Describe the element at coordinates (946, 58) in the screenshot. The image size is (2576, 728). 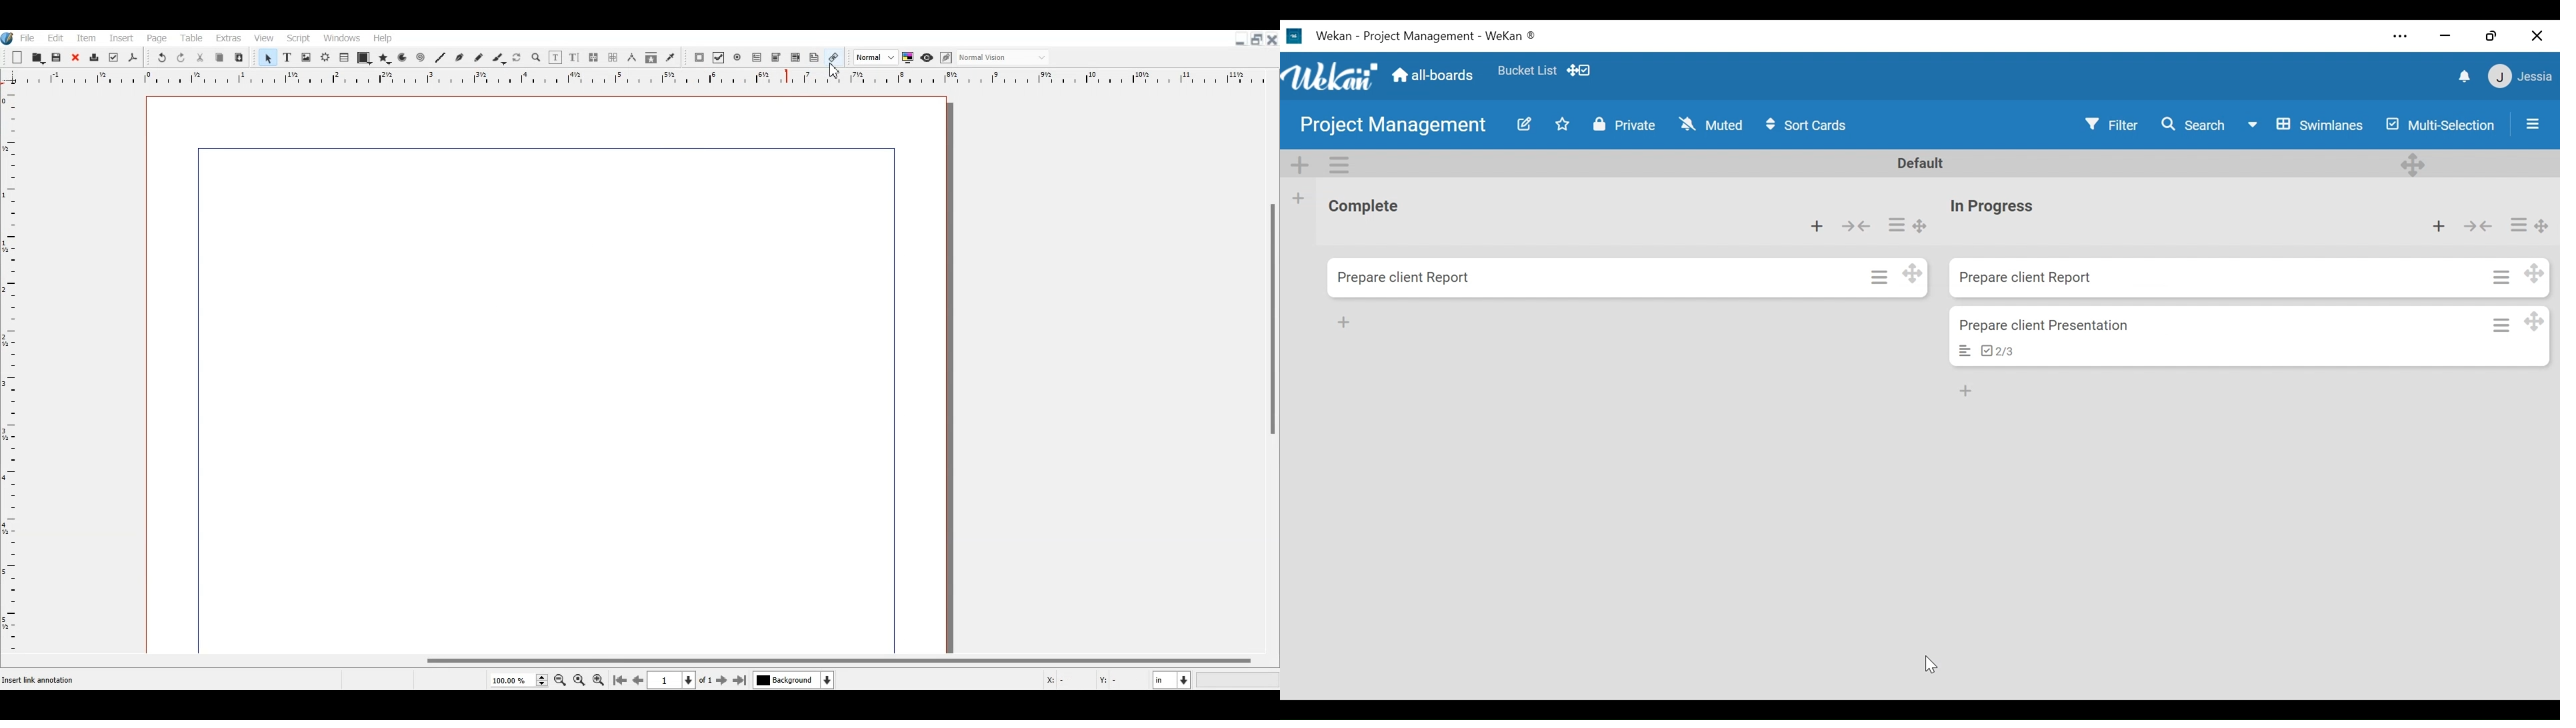
I see `Edit in preview mode` at that location.